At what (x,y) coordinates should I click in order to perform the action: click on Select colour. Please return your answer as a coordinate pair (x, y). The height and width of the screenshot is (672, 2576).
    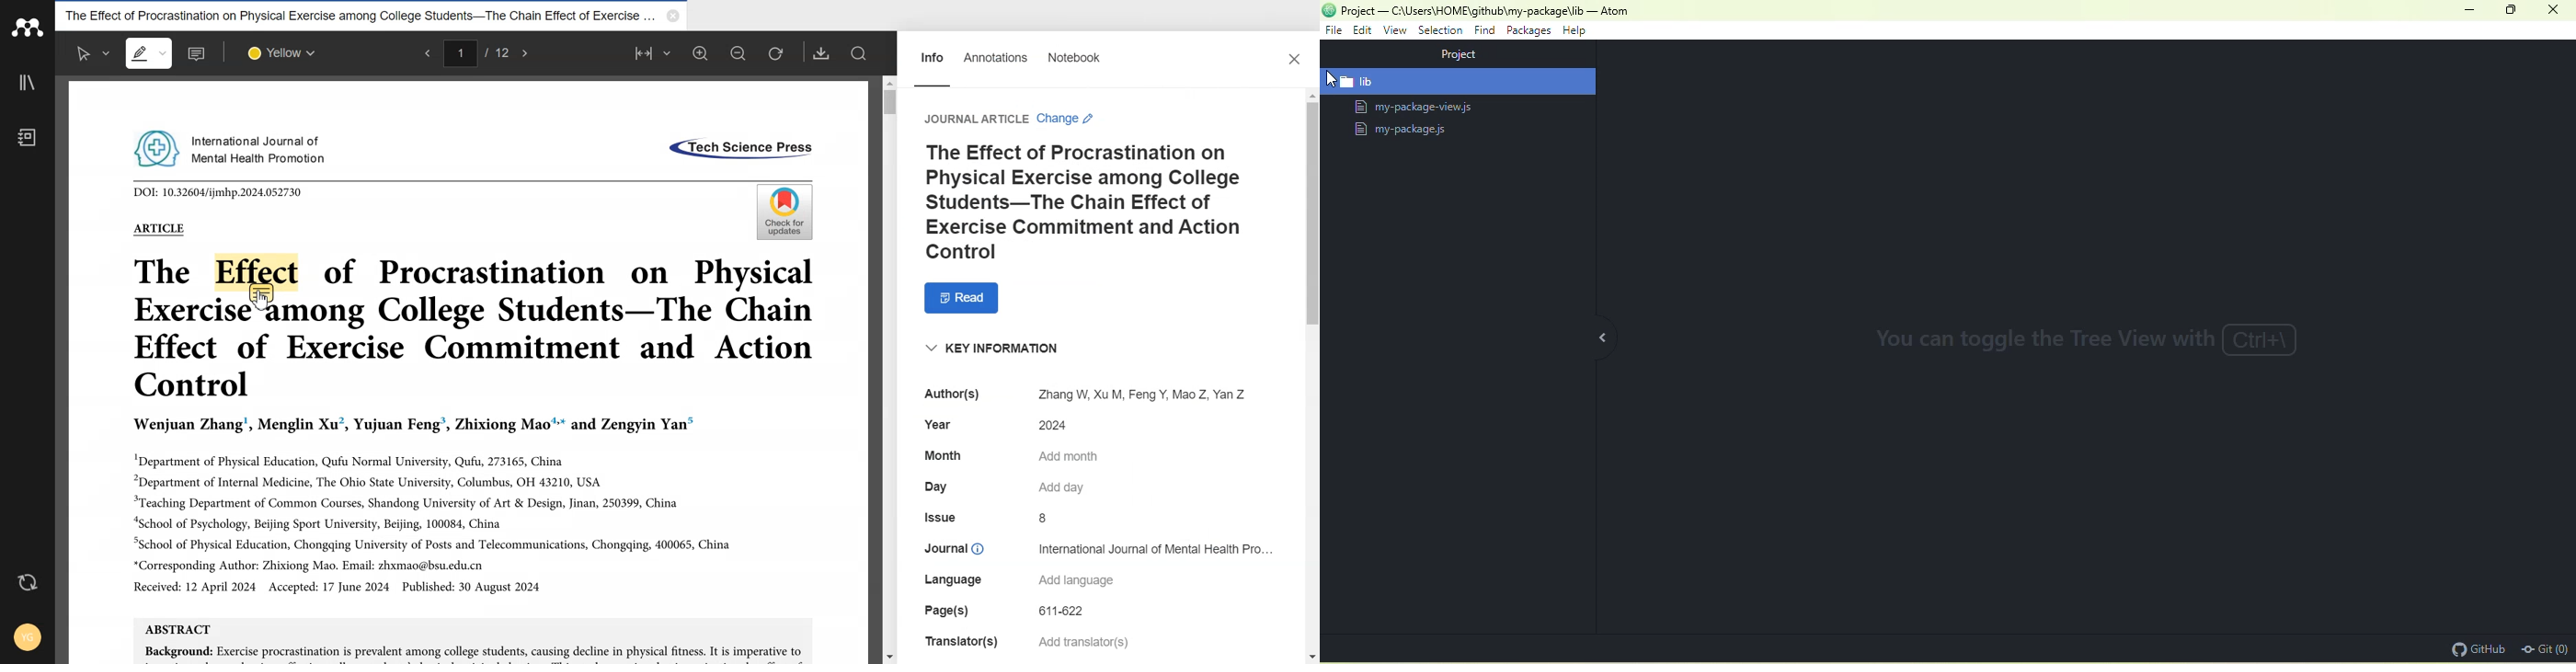
    Looking at the image, I should click on (285, 54).